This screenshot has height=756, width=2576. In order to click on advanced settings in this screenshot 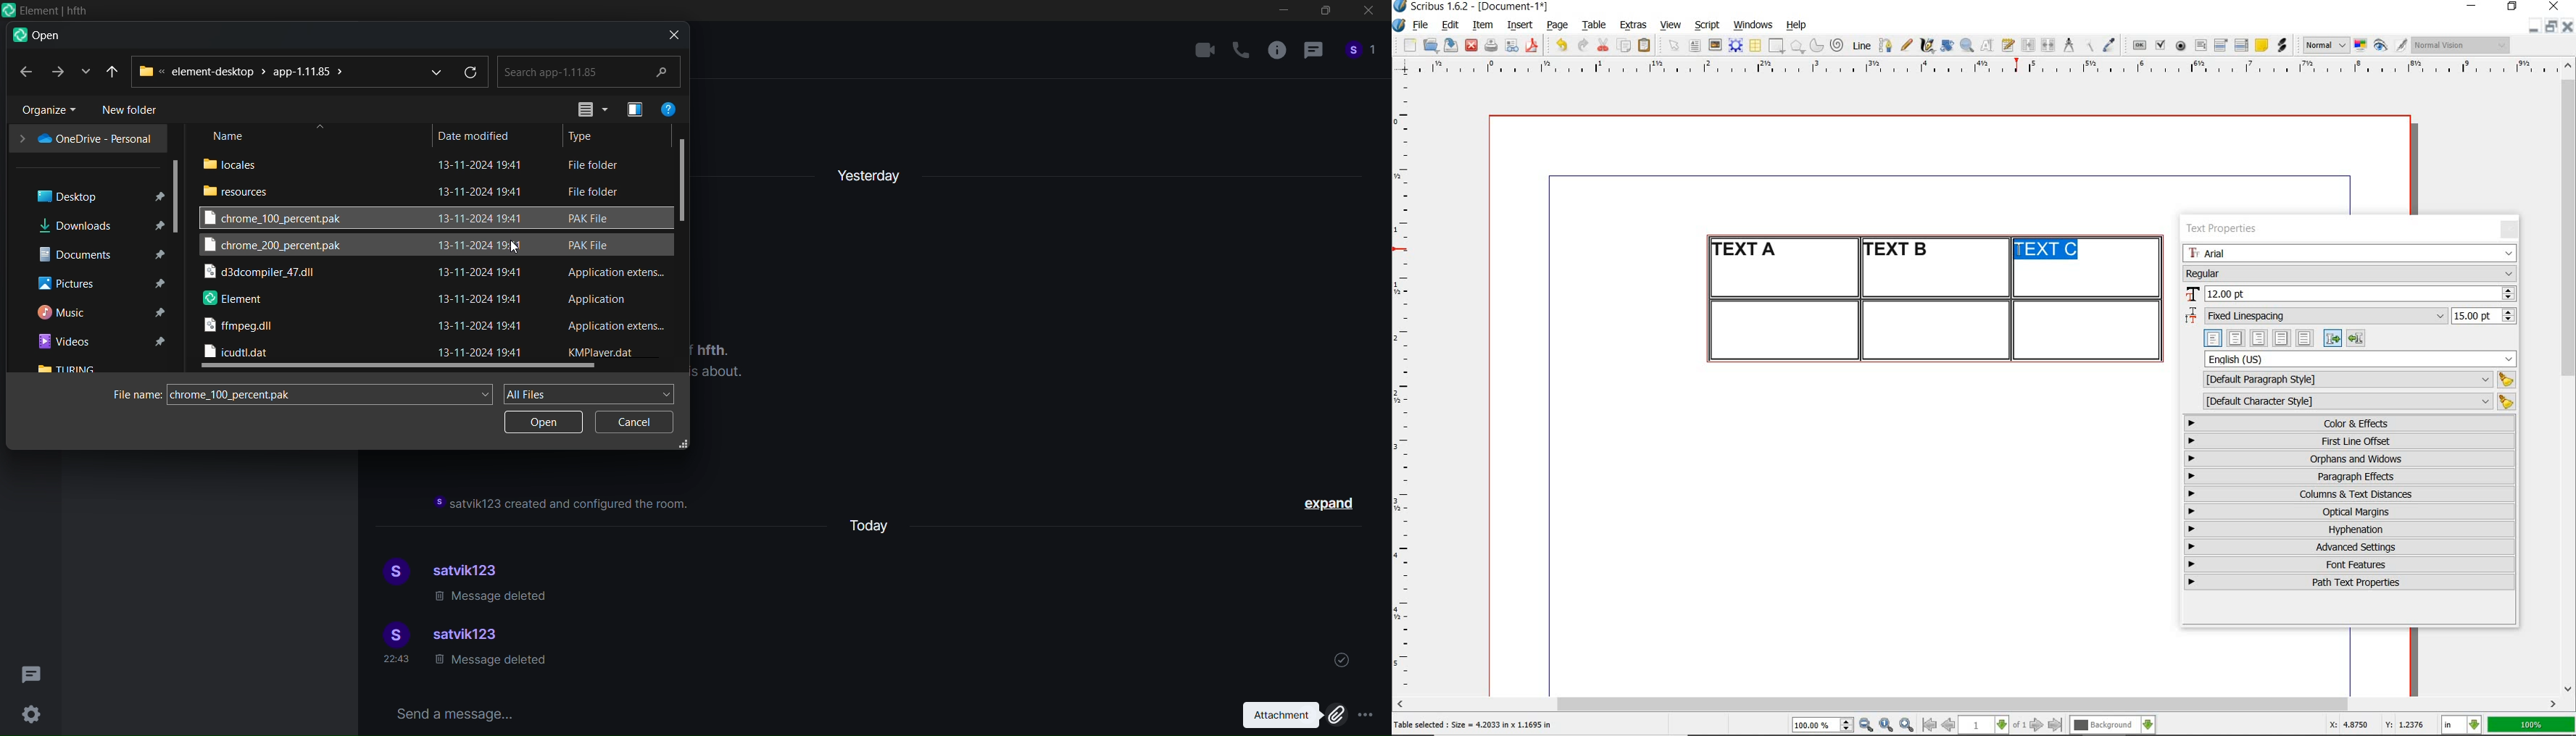, I will do `click(2349, 546)`.